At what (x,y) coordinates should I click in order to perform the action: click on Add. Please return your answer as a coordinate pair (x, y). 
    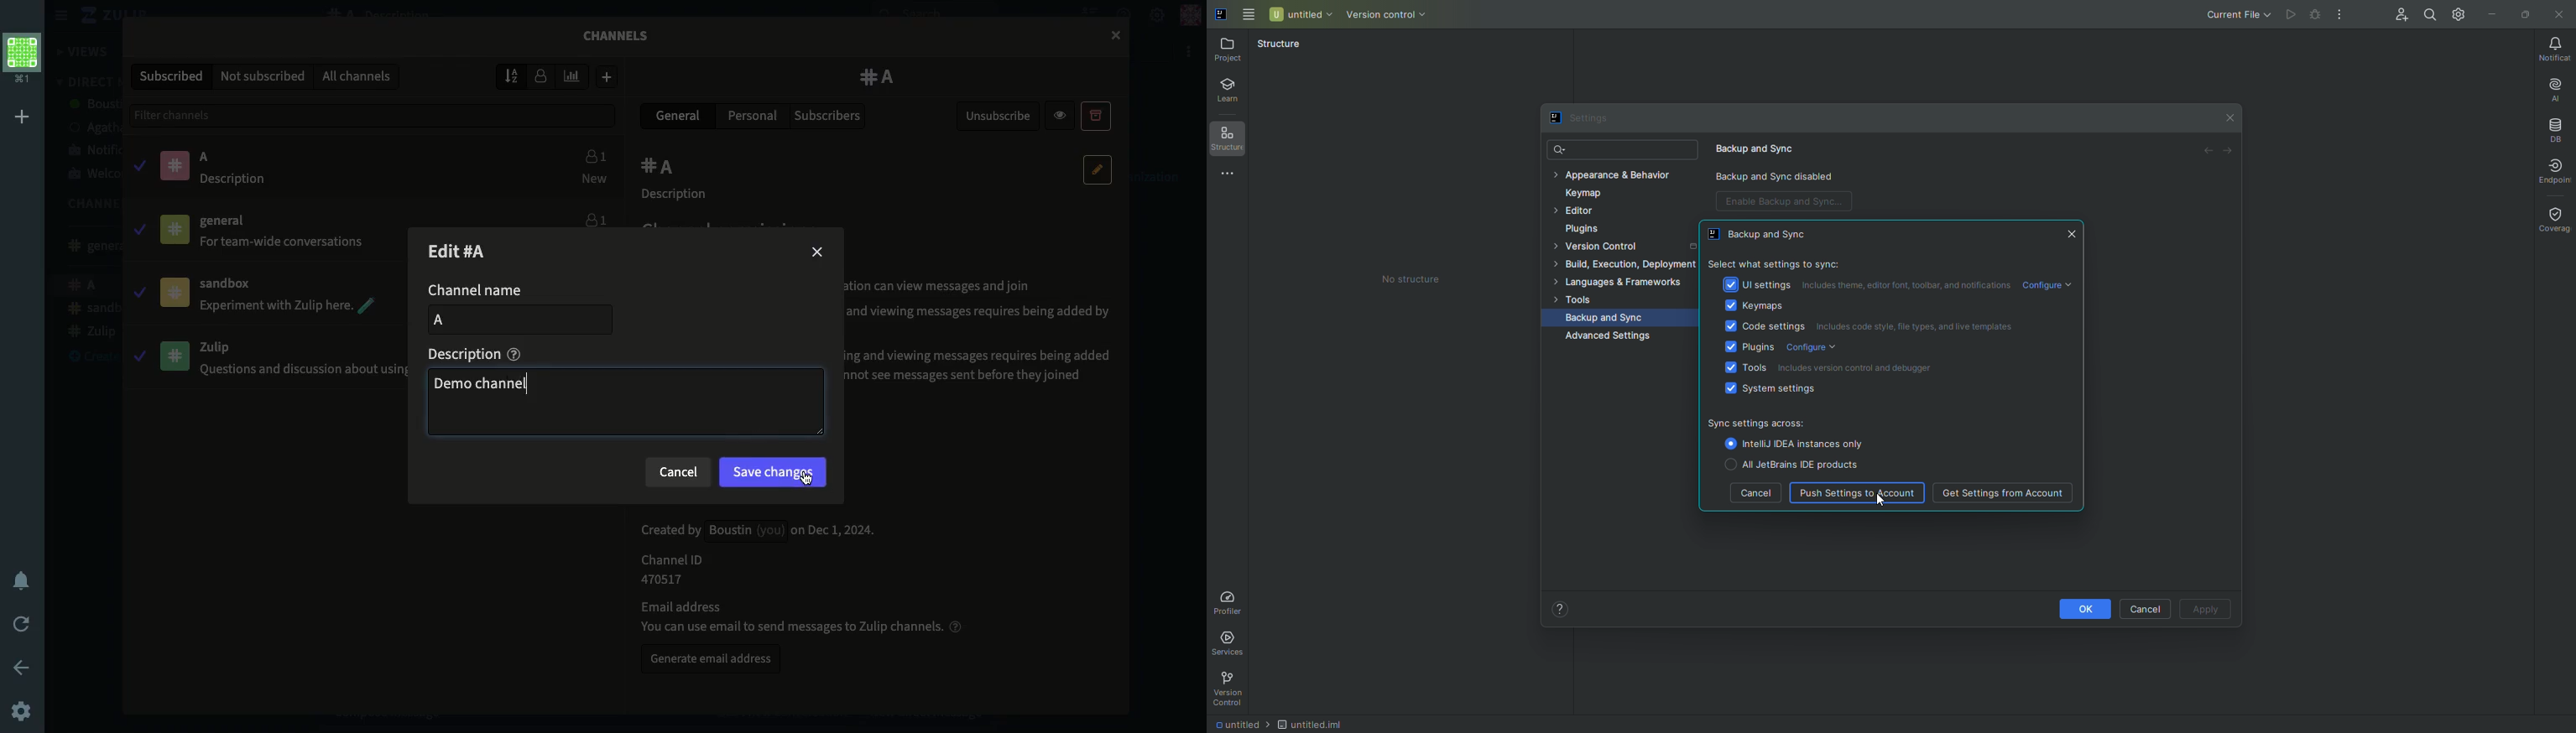
    Looking at the image, I should click on (607, 77).